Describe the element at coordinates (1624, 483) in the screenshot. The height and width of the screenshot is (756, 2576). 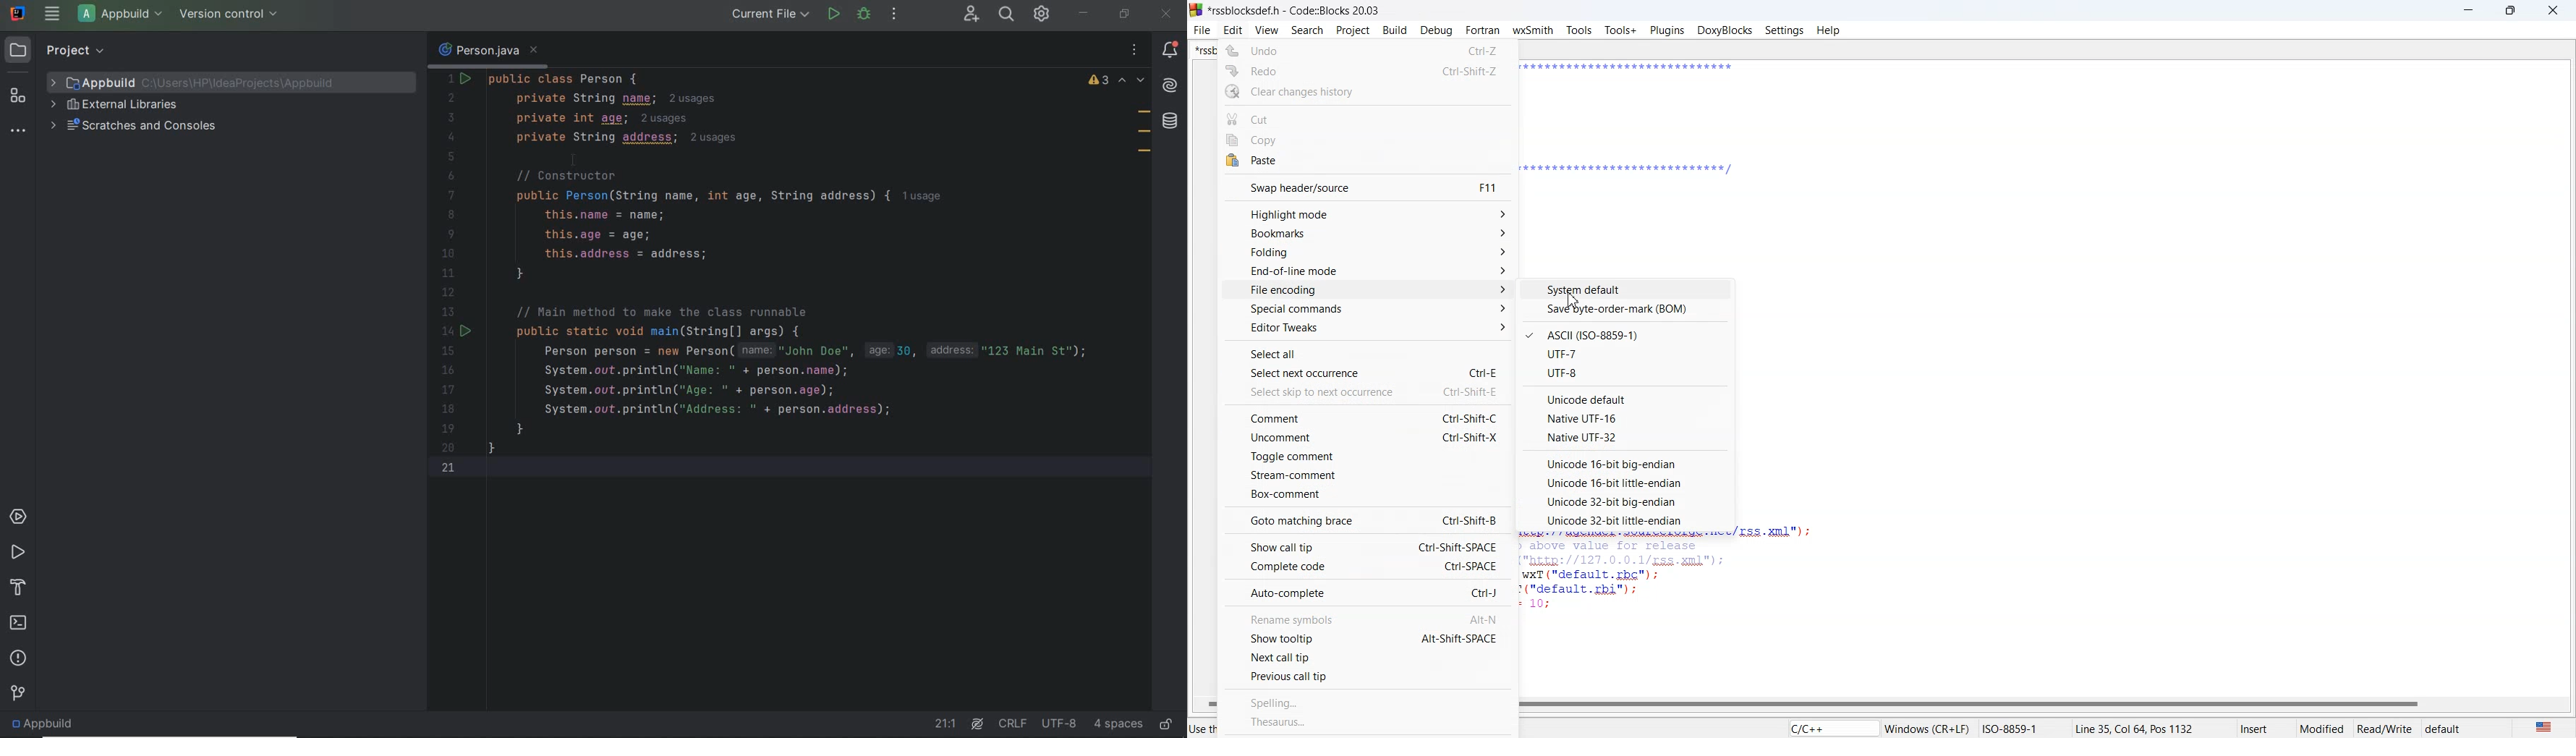
I see `Unicode 16-bit little ending` at that location.